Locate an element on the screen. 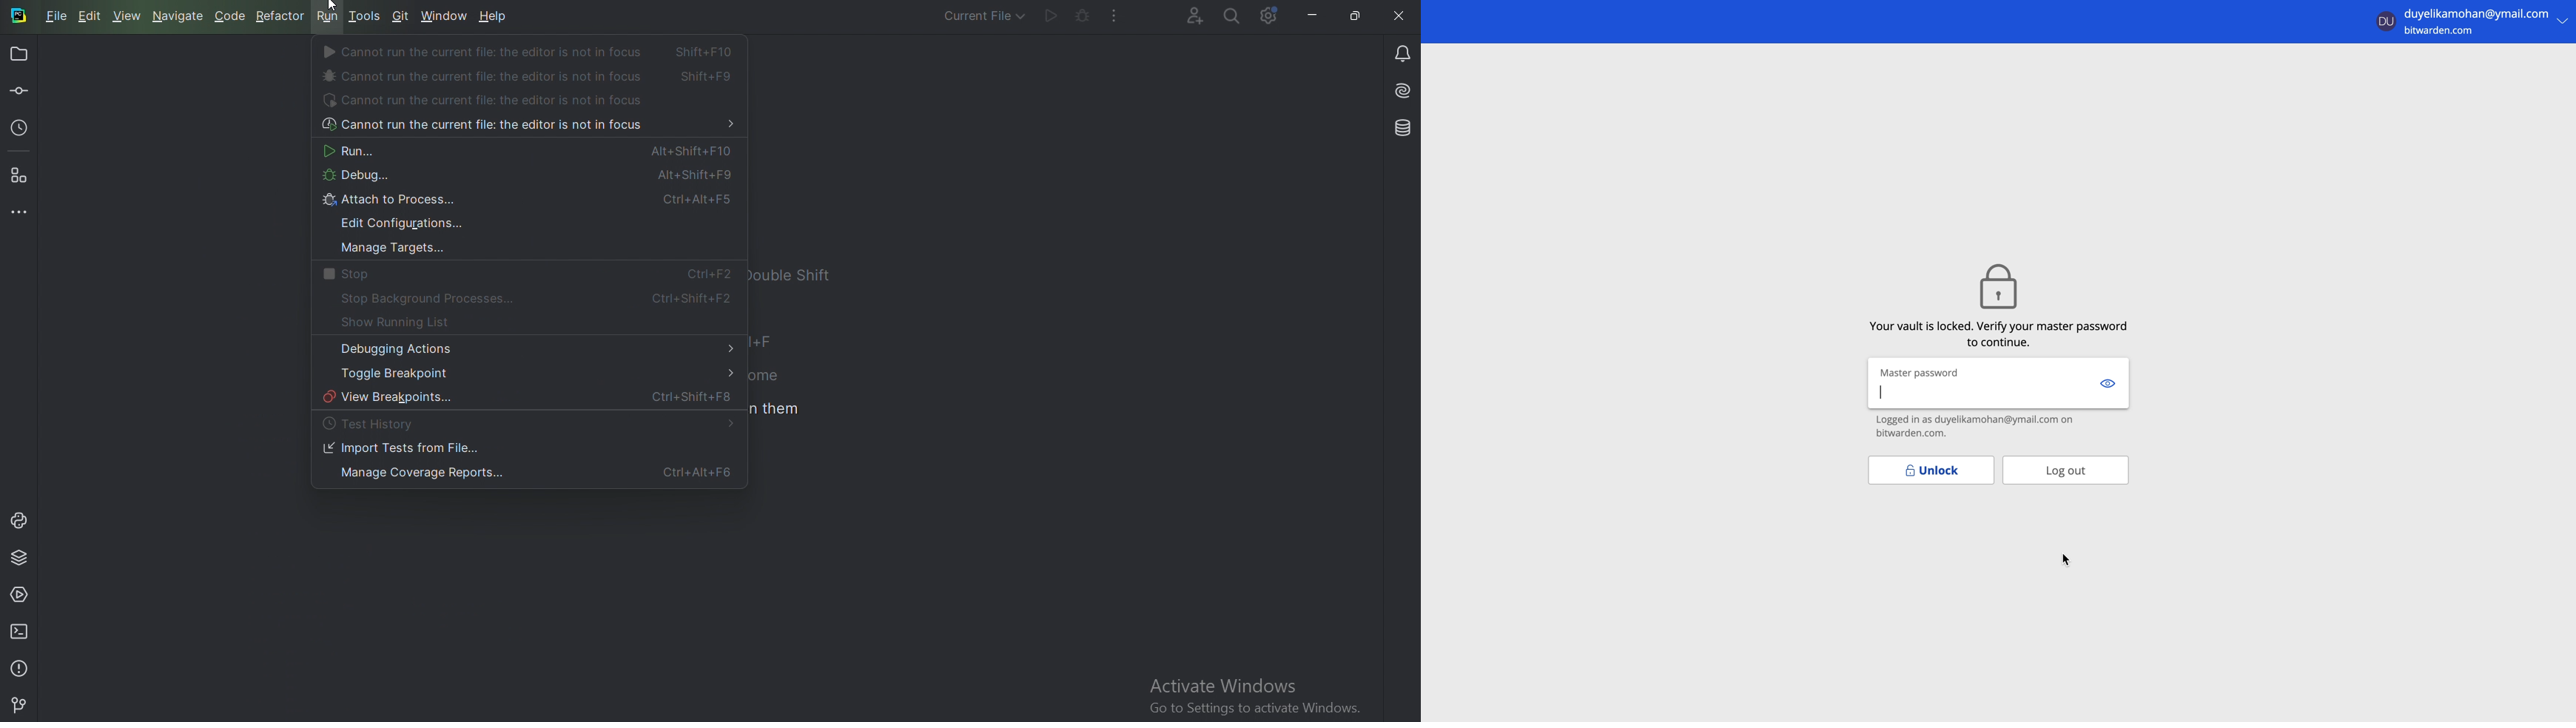 The width and height of the screenshot is (2576, 728). File is located at coordinates (57, 15).